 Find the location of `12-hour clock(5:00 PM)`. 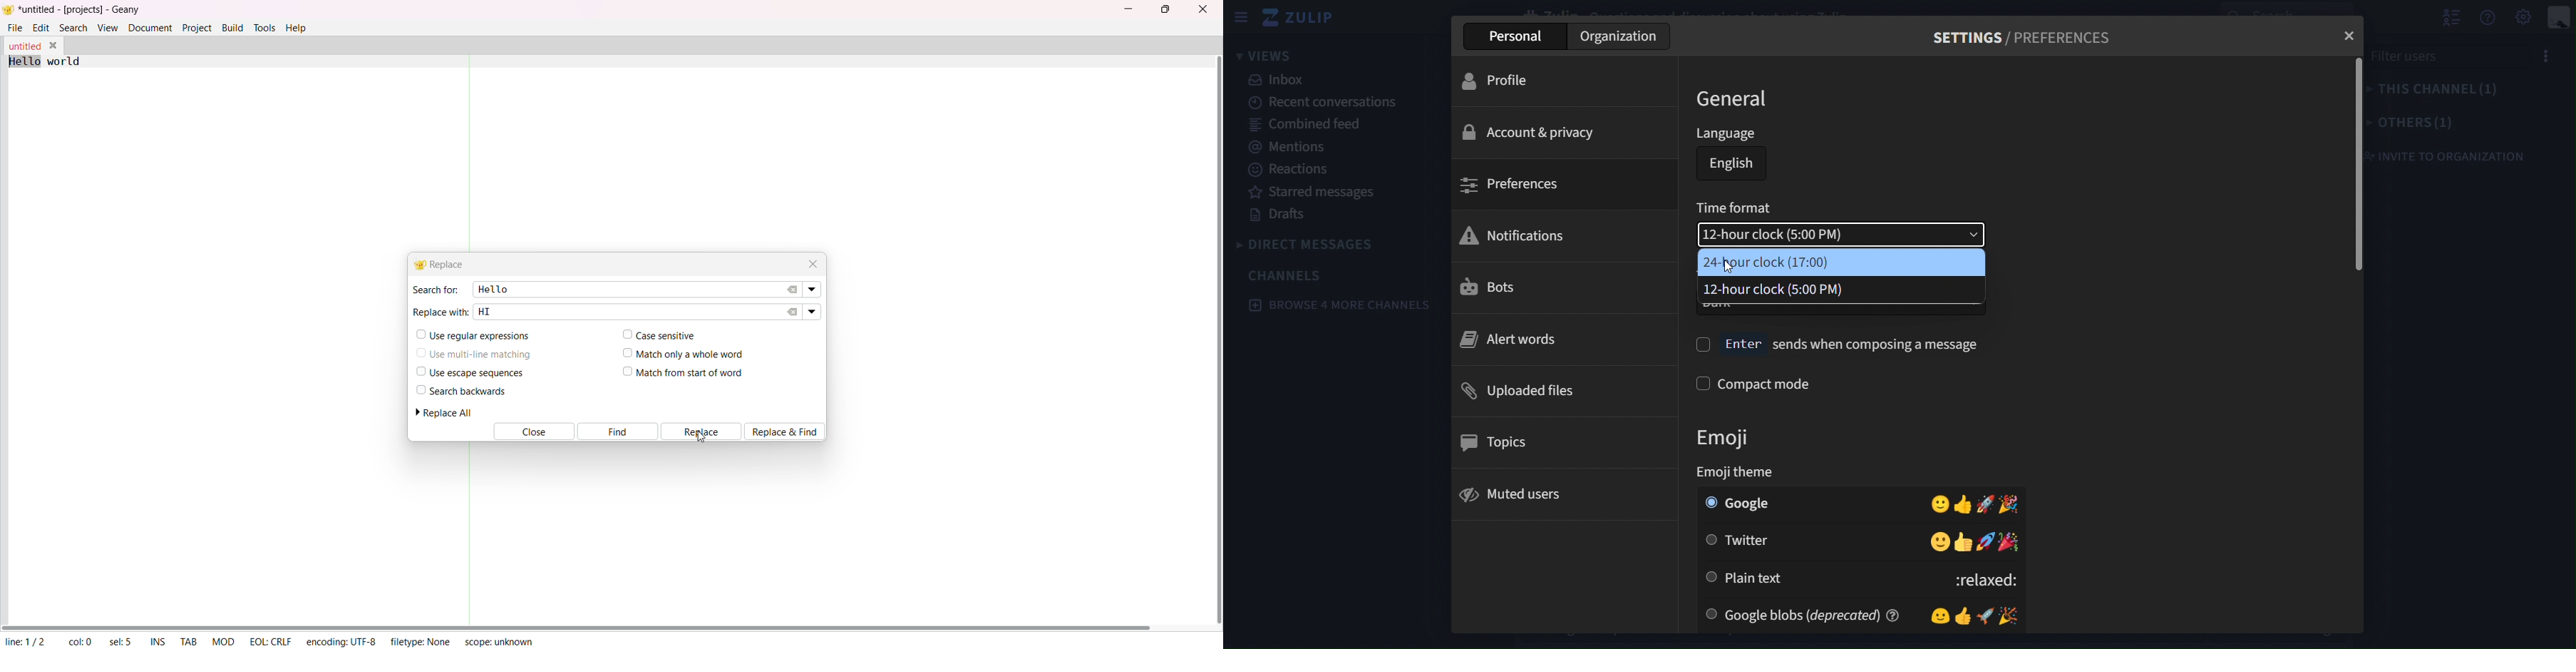

12-hour clock(5:00 PM) is located at coordinates (1843, 235).